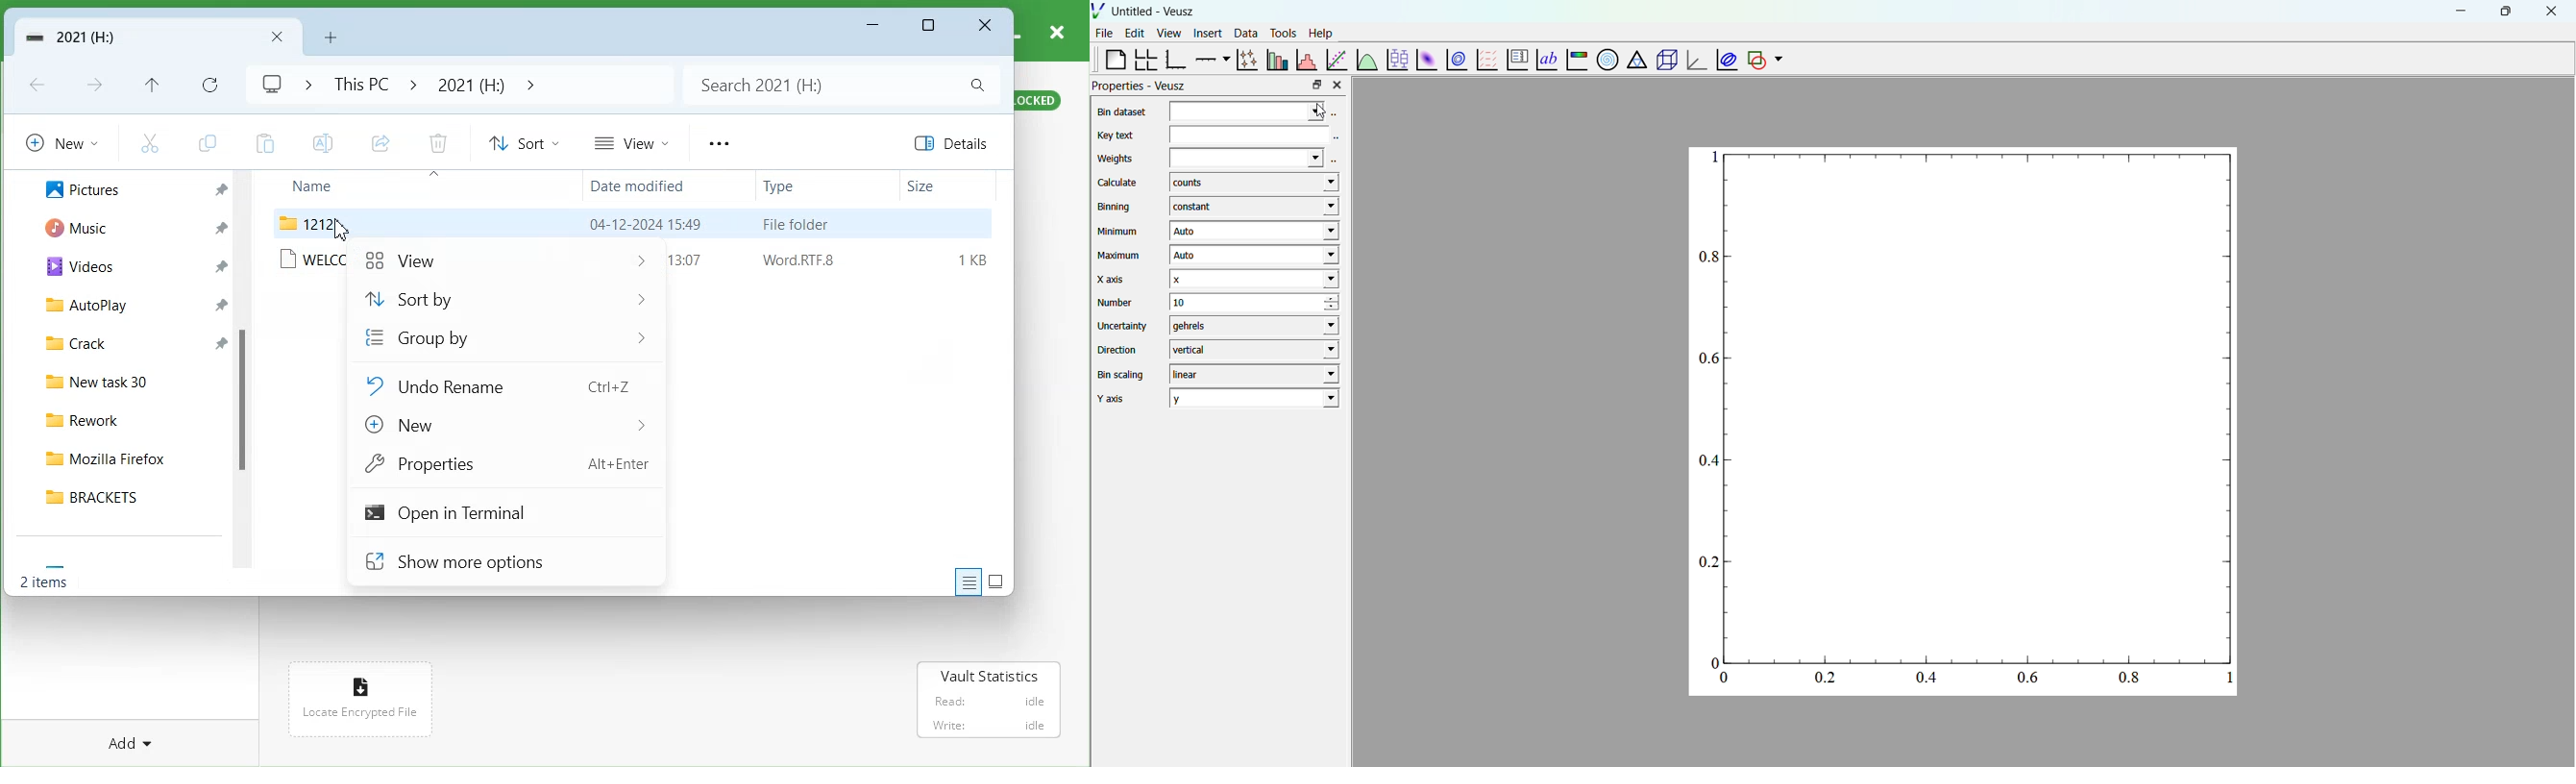  What do you see at coordinates (643, 187) in the screenshot?
I see `Date modified` at bounding box center [643, 187].